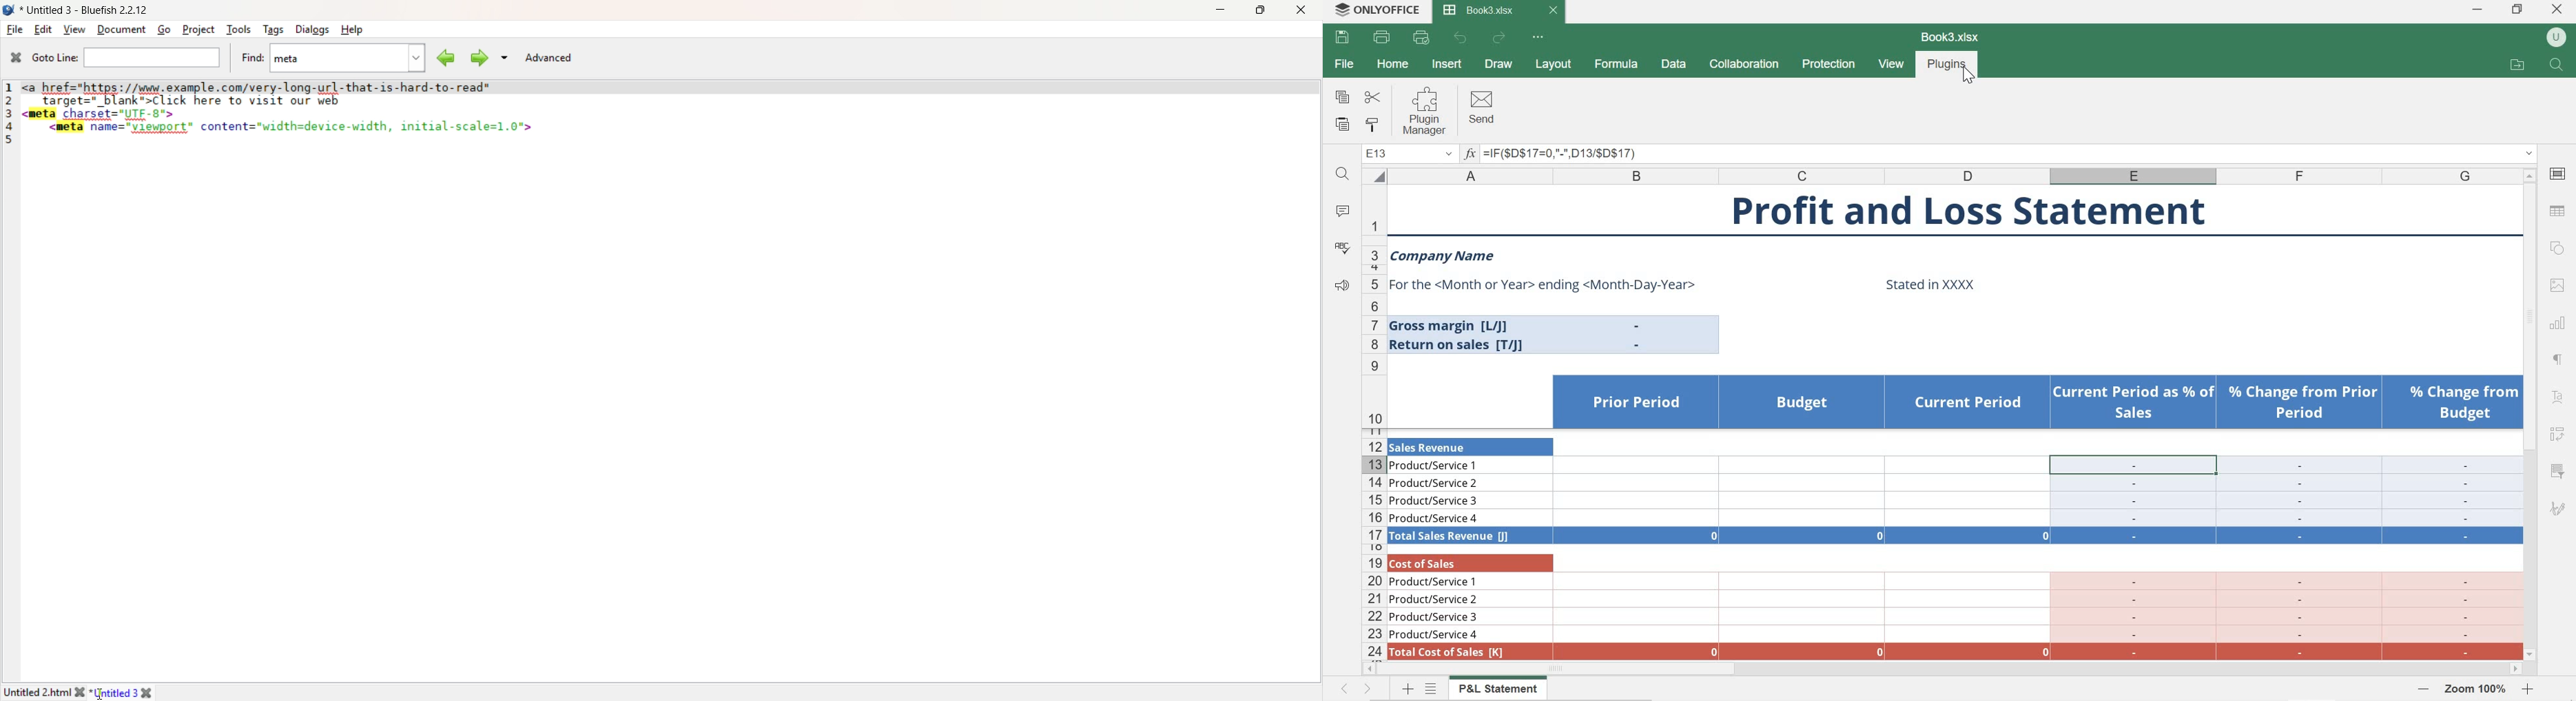 The width and height of the screenshot is (2576, 728). I want to click on Profit and Loss Statement, so click(1968, 211).